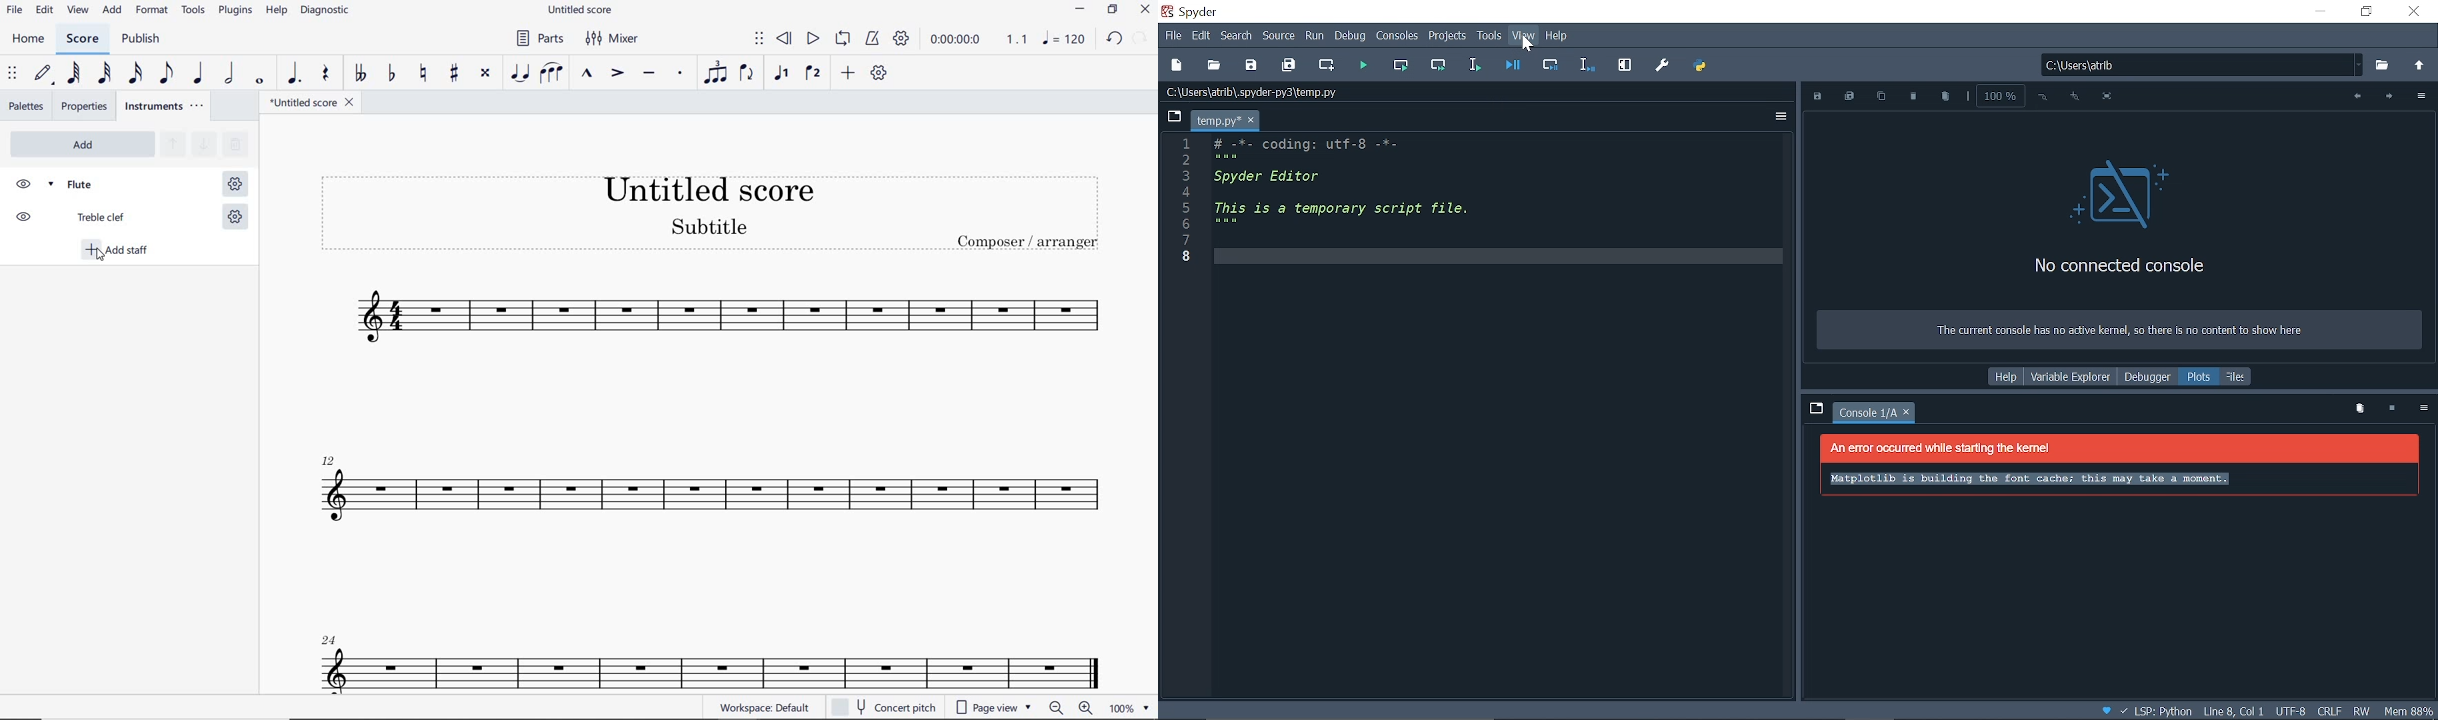 This screenshot has width=2464, height=728. I want to click on PLAY, so click(812, 39).